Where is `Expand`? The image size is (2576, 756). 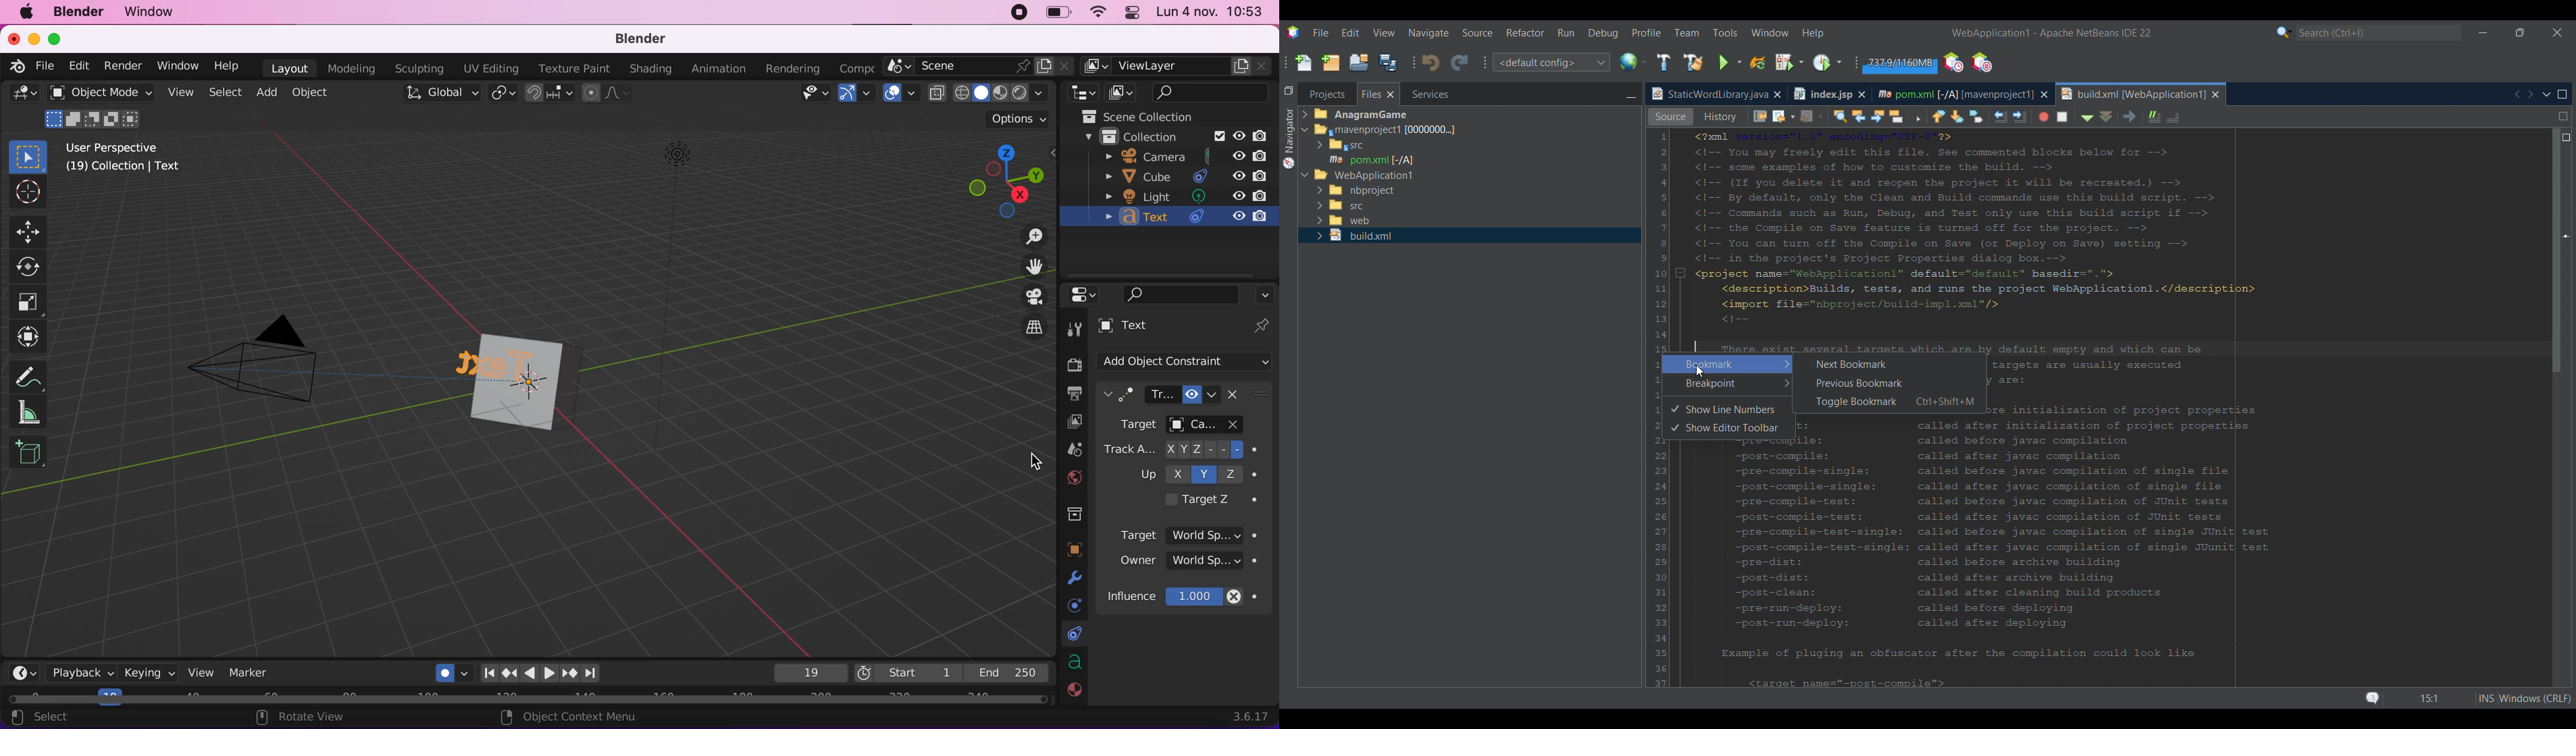 Expand is located at coordinates (1307, 147).